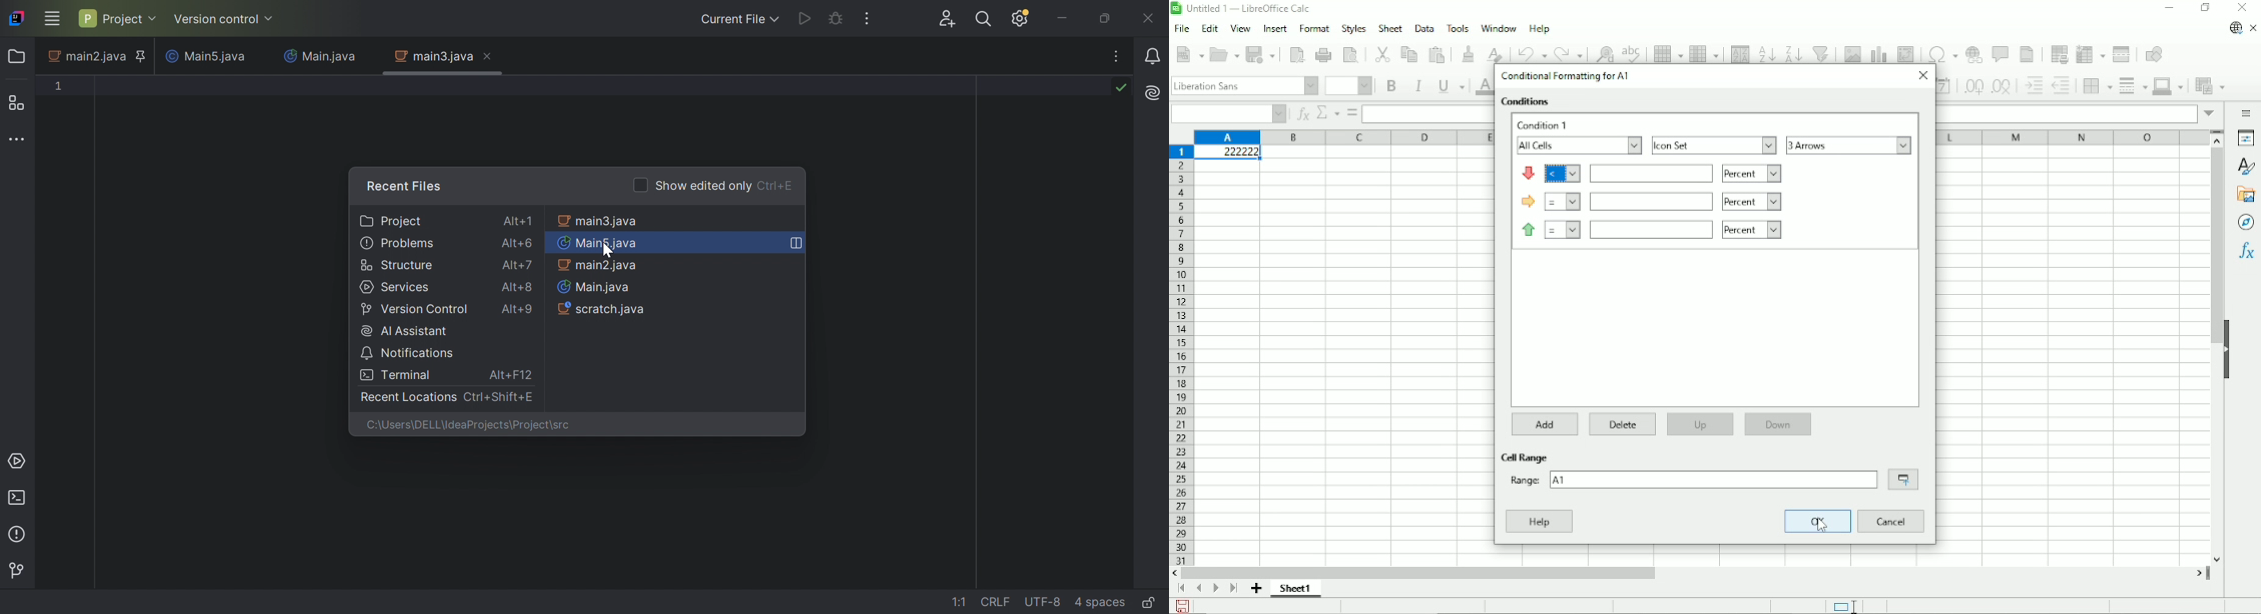 Image resolution: width=2268 pixels, height=616 pixels. I want to click on Styles, so click(2248, 167).